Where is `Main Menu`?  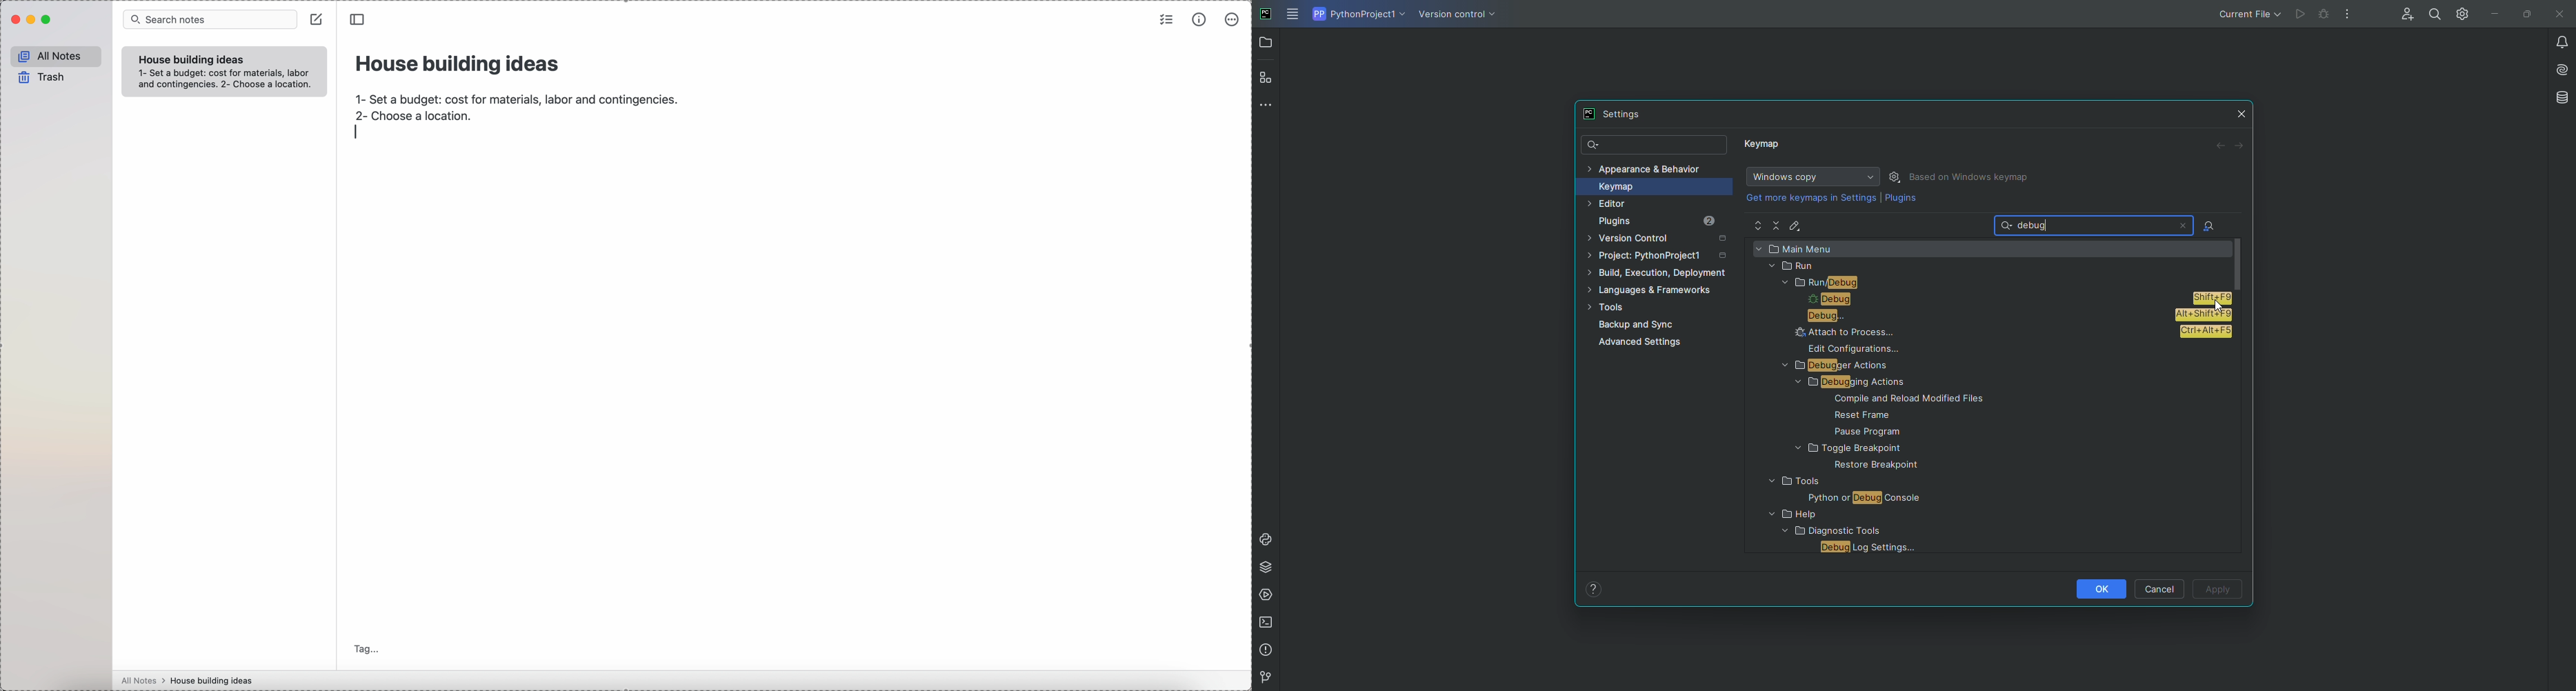 Main Menu is located at coordinates (1294, 15).